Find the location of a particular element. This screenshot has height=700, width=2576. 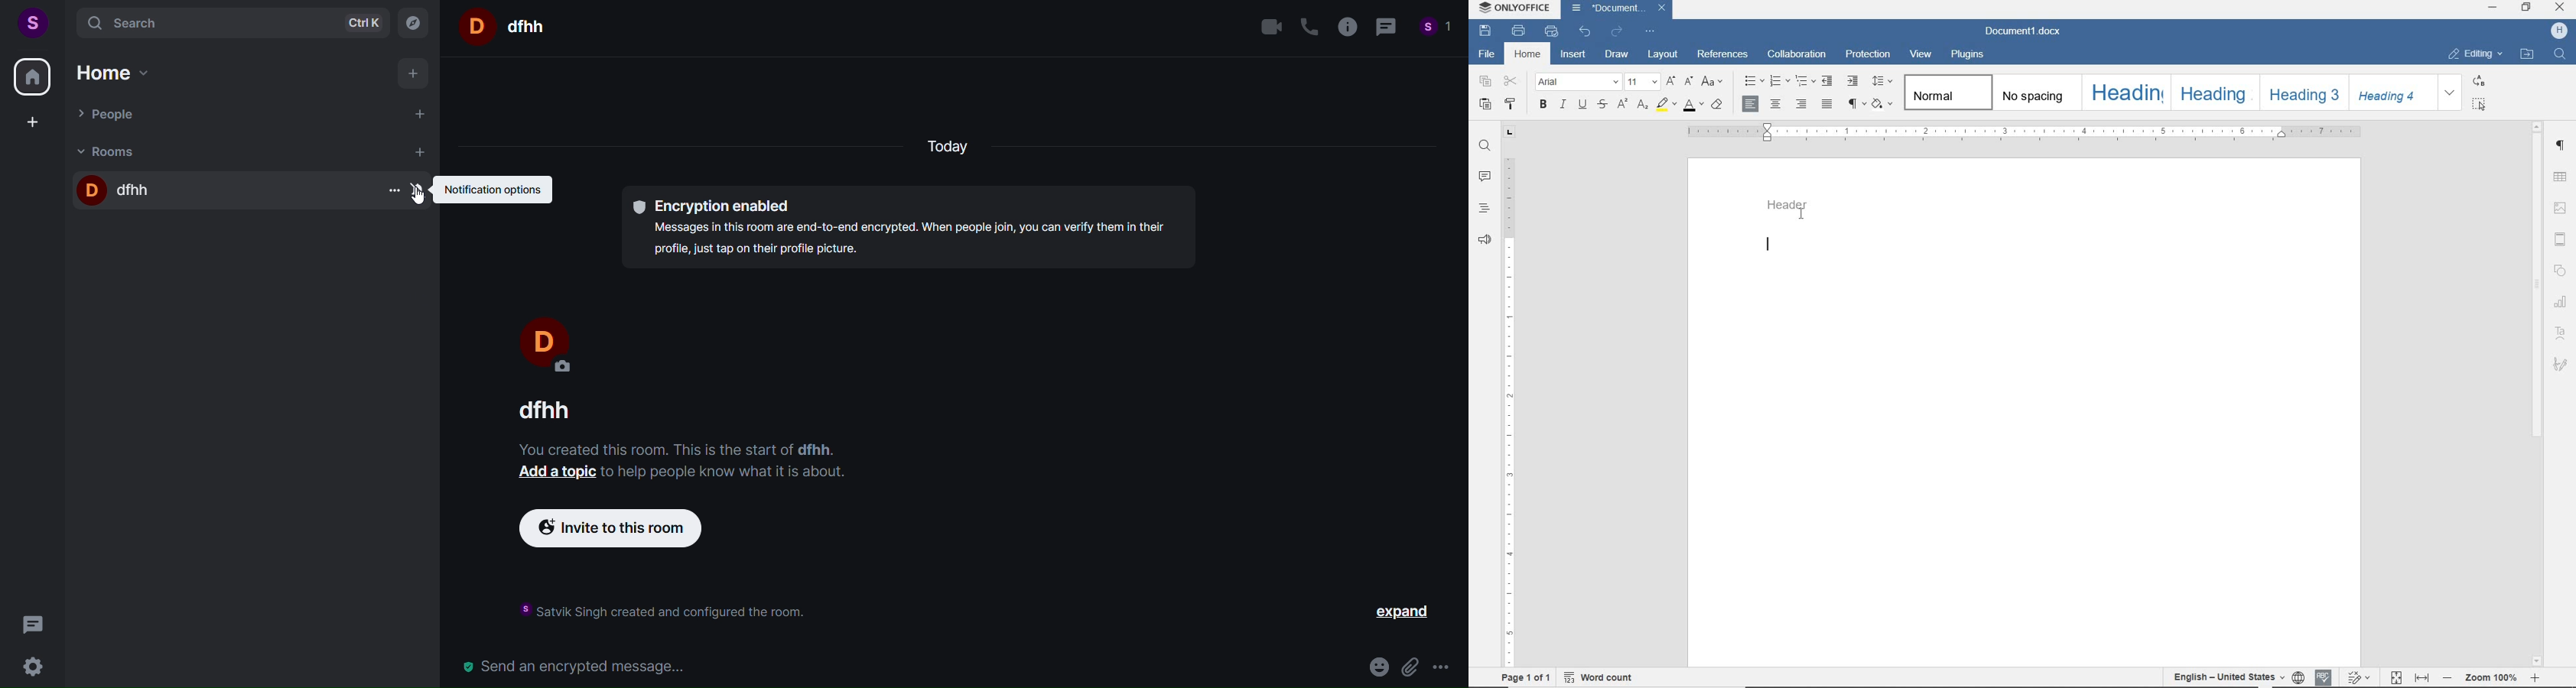

paste is located at coordinates (1486, 104).